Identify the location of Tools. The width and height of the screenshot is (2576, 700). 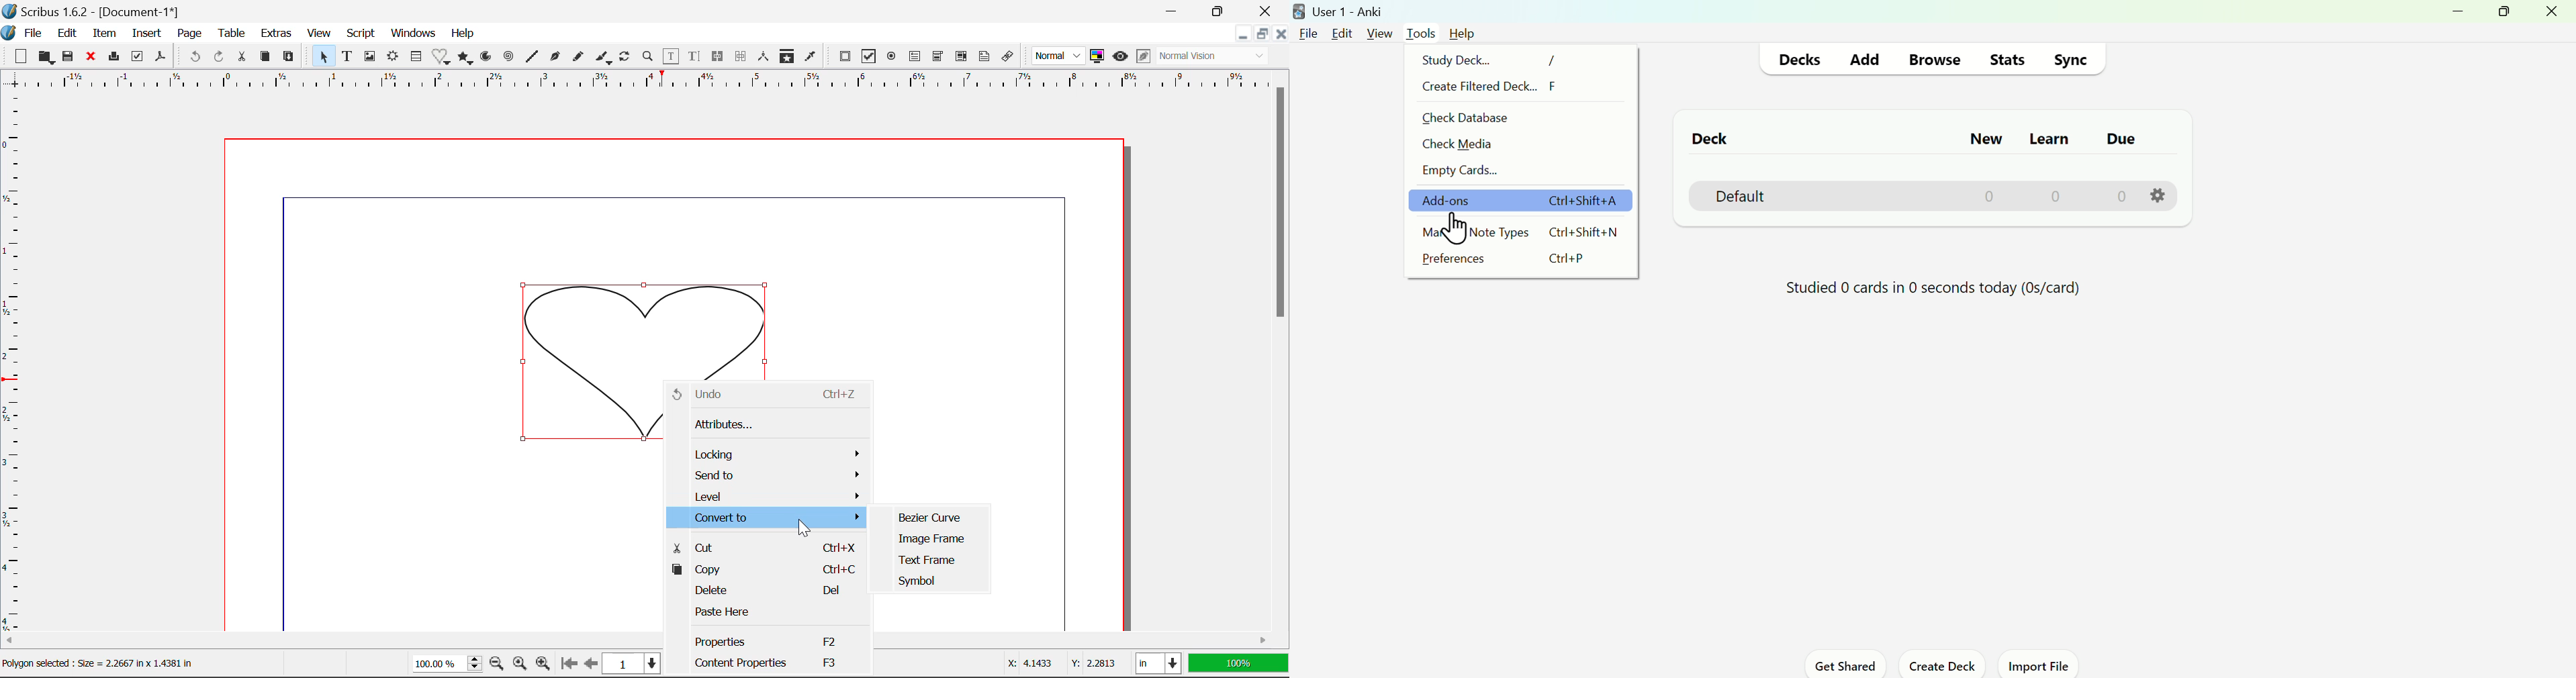
(1421, 33).